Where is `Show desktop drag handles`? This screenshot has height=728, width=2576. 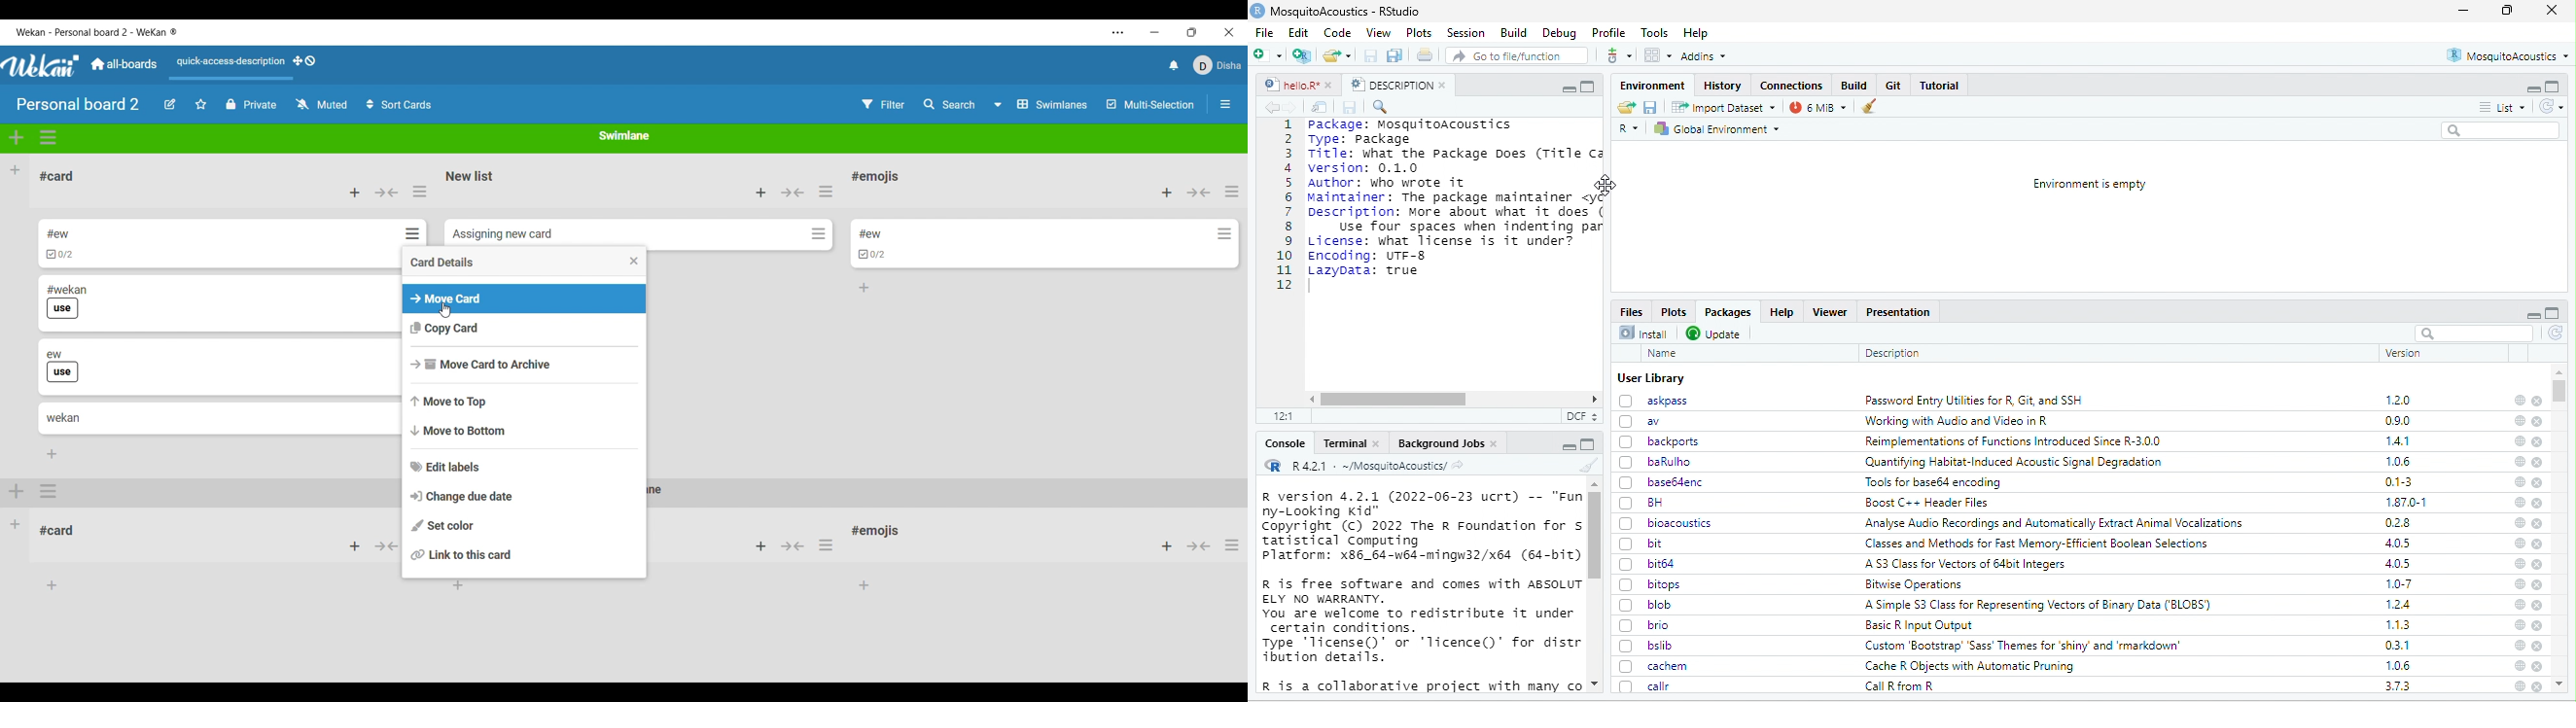 Show desktop drag handles is located at coordinates (304, 61).